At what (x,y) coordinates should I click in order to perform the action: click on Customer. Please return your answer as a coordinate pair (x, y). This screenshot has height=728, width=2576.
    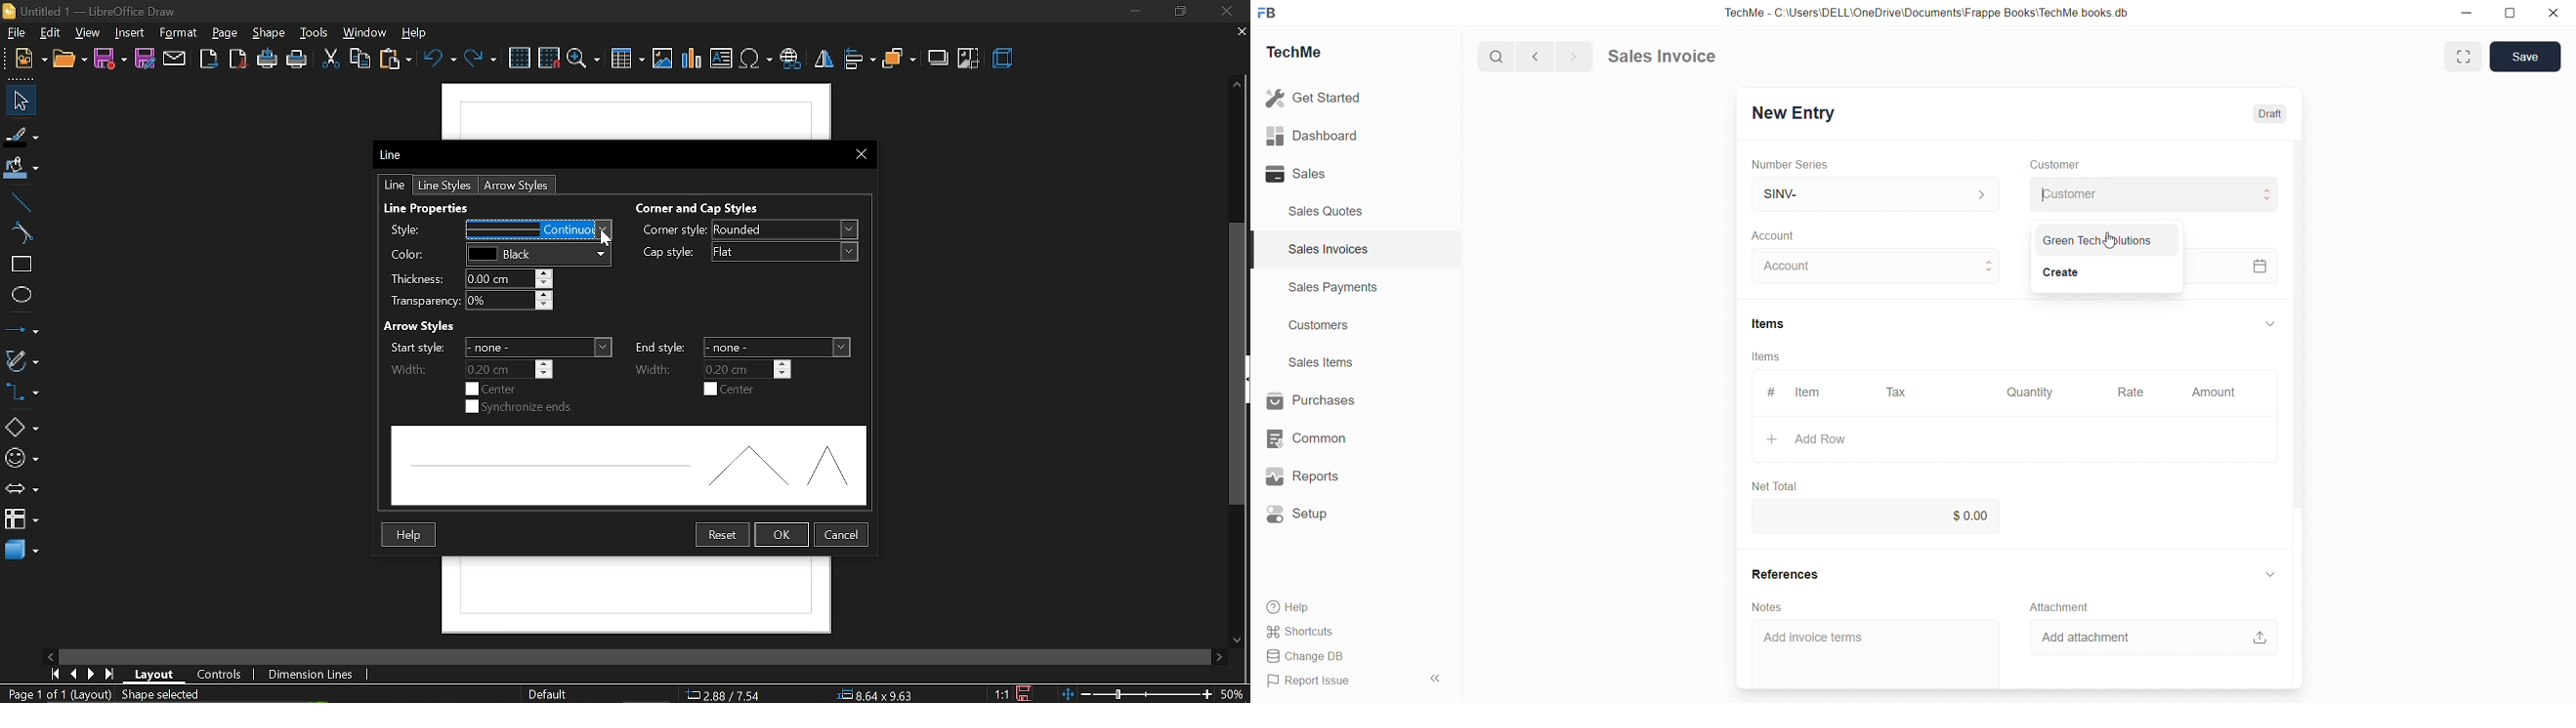
    Looking at the image, I should click on (2056, 164).